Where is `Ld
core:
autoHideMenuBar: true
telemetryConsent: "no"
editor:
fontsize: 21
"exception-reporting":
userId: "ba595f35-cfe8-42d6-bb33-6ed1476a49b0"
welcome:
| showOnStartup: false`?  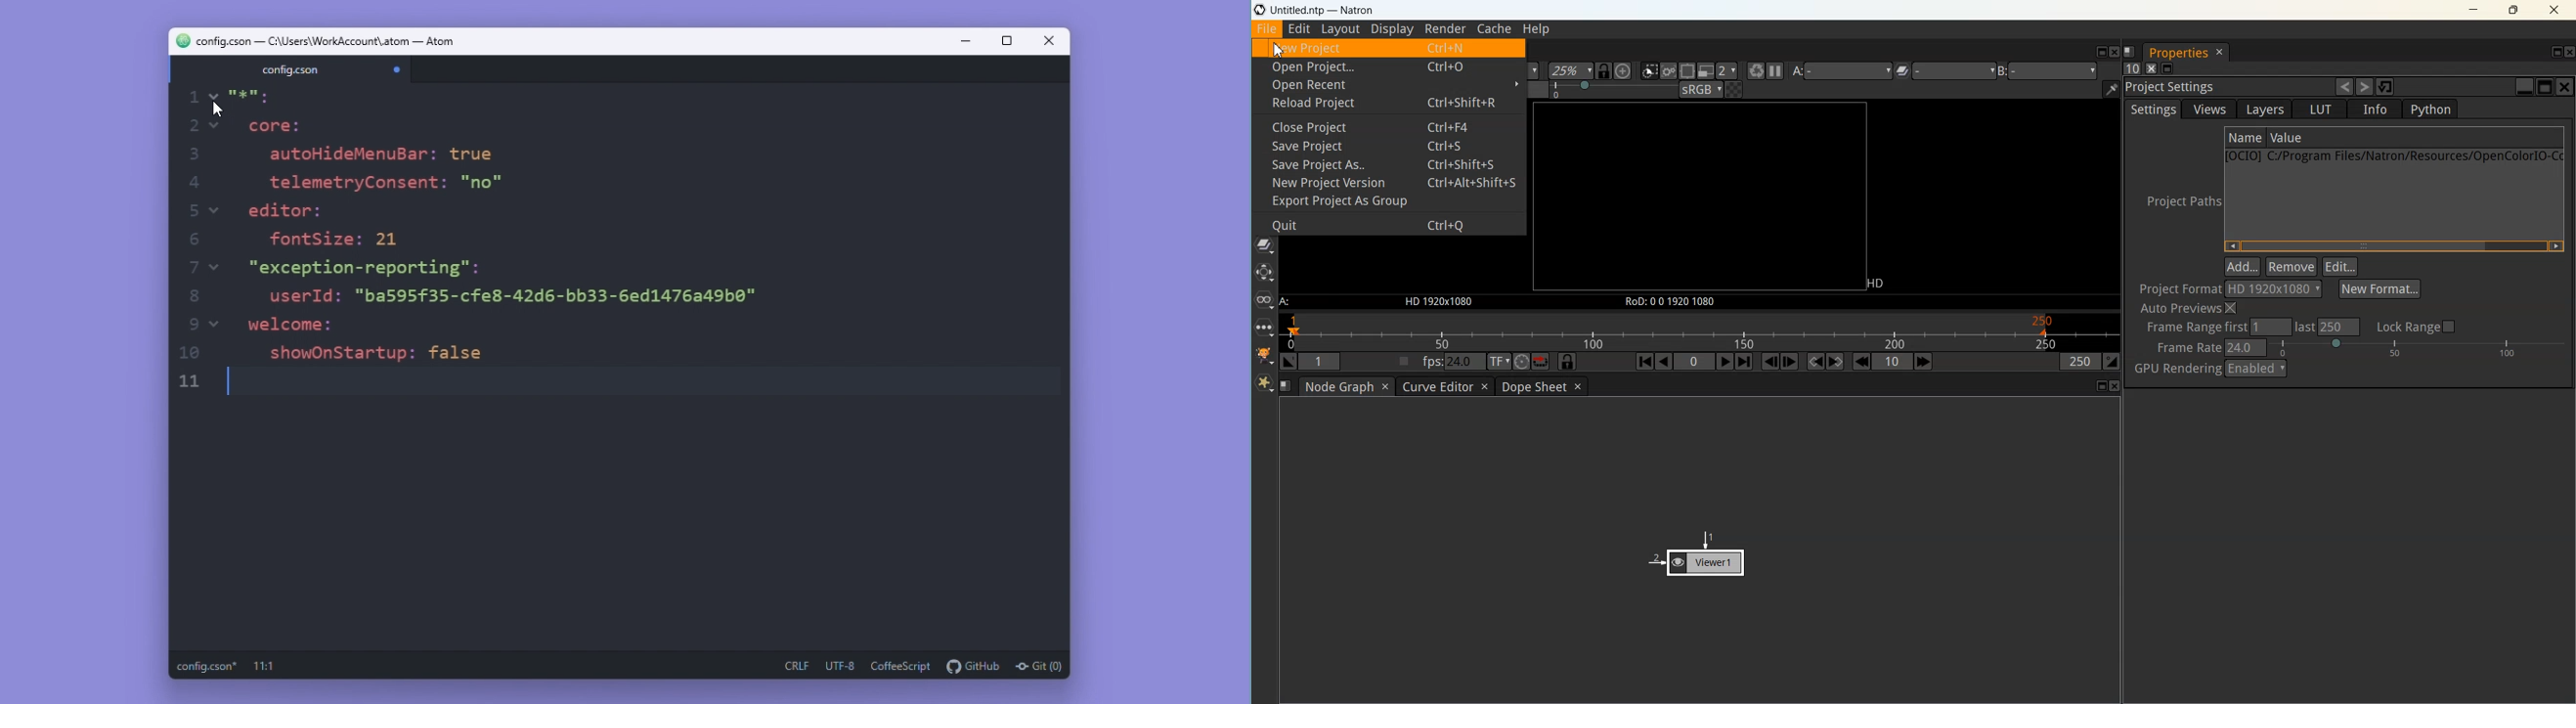 Ld
core:
autoHideMenuBar: true
telemetryConsent: "no"
editor:
fontsize: 21
"exception-reporting":
userId: "ba595f35-cfe8-42d6-bb33-6ed1476a49b0"
welcome:
| showOnStartup: false is located at coordinates (491, 243).